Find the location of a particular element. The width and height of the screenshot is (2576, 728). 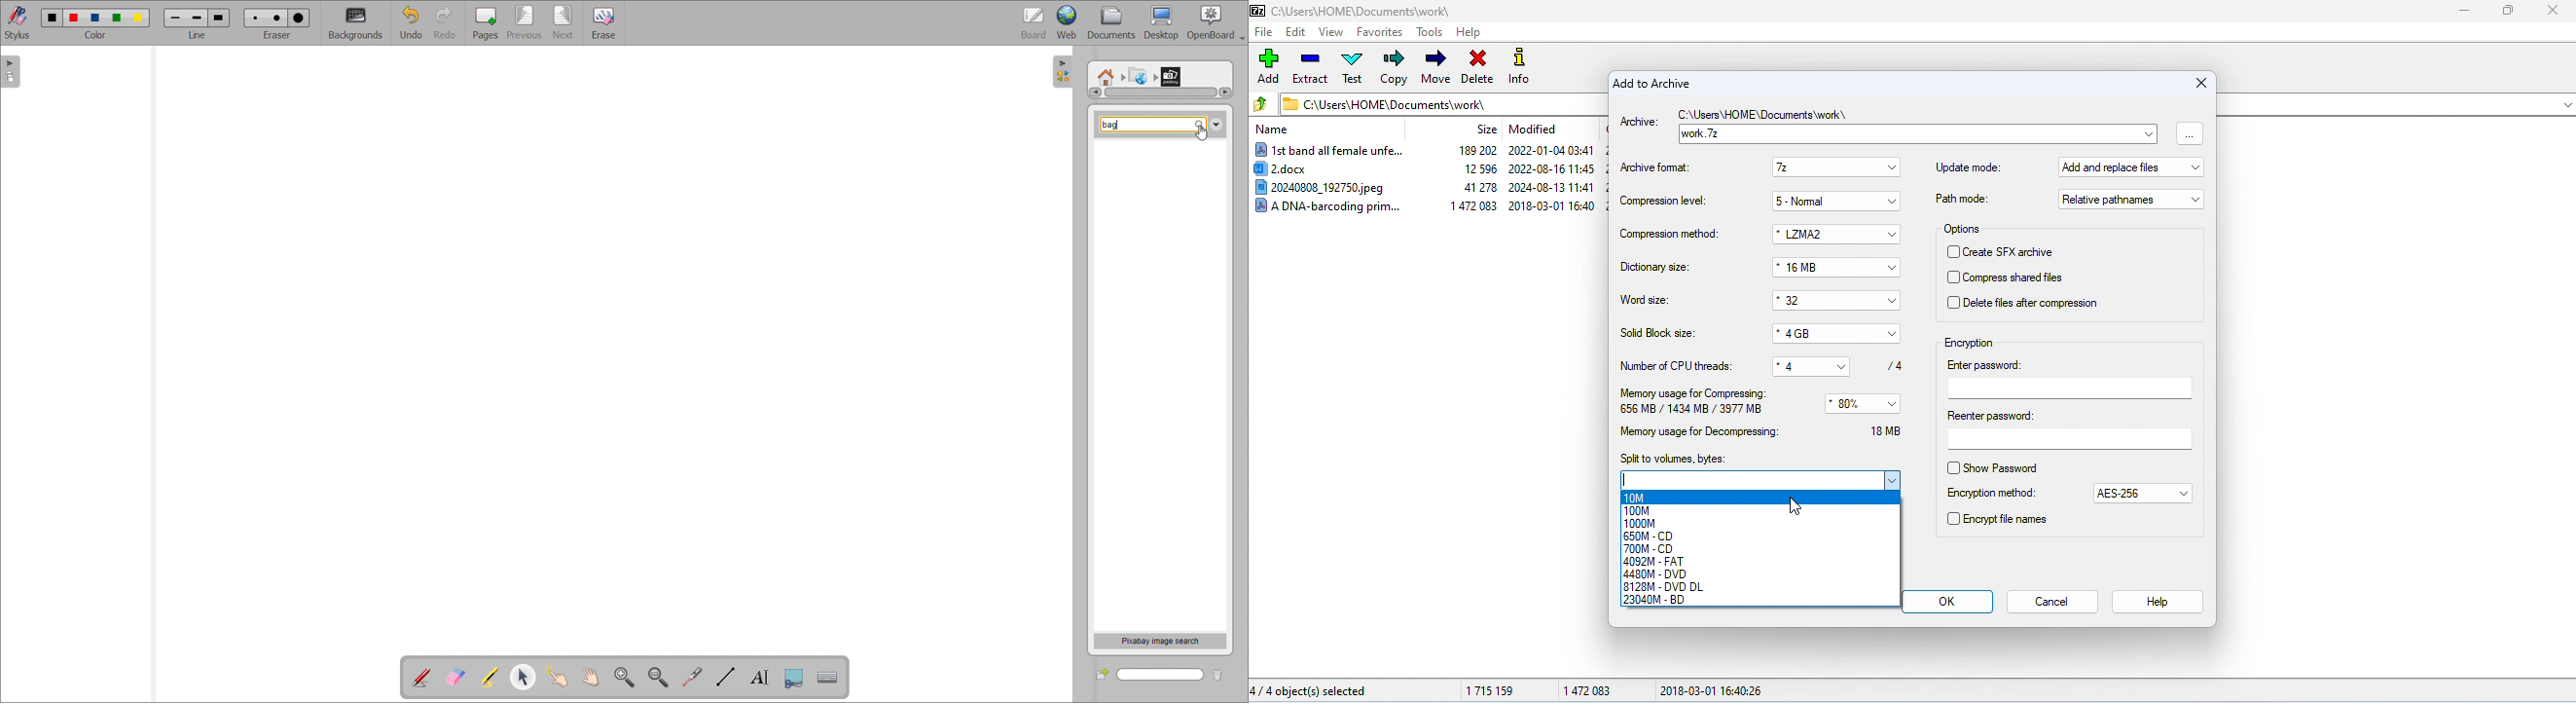

Pixabay is located at coordinates (1174, 74).